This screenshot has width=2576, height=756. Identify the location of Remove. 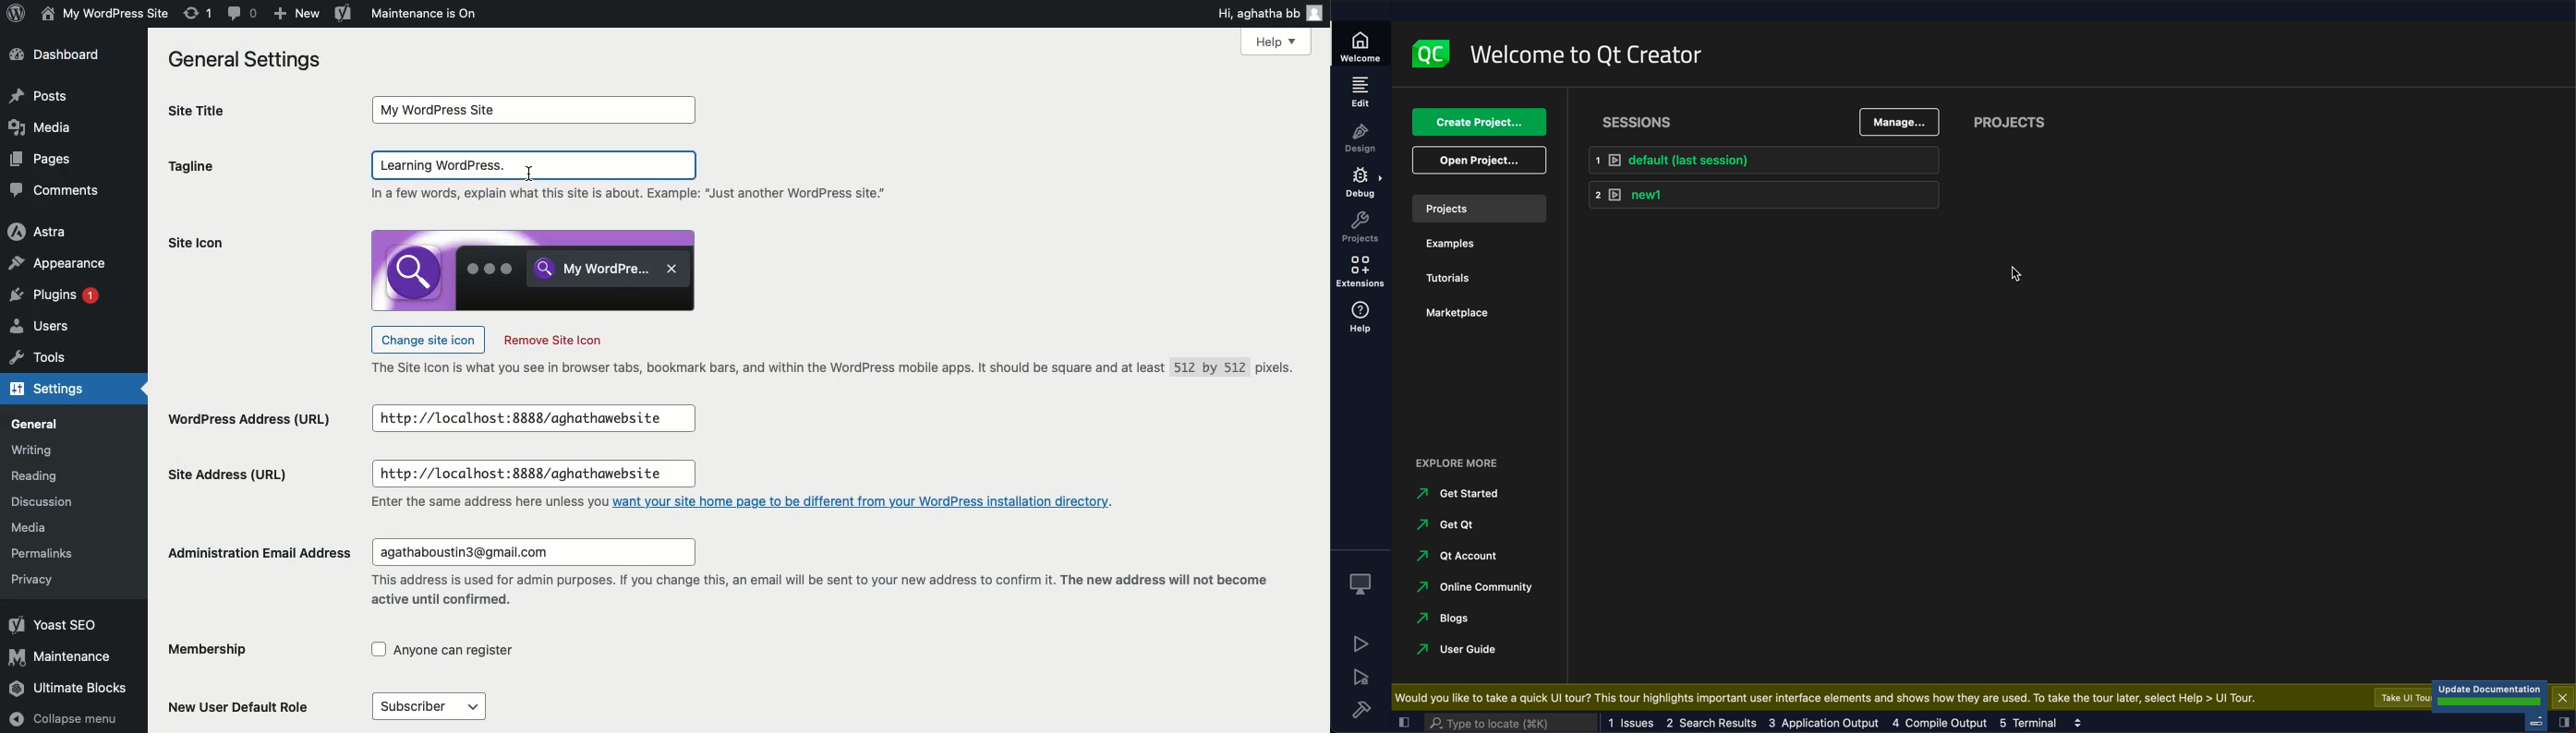
(552, 341).